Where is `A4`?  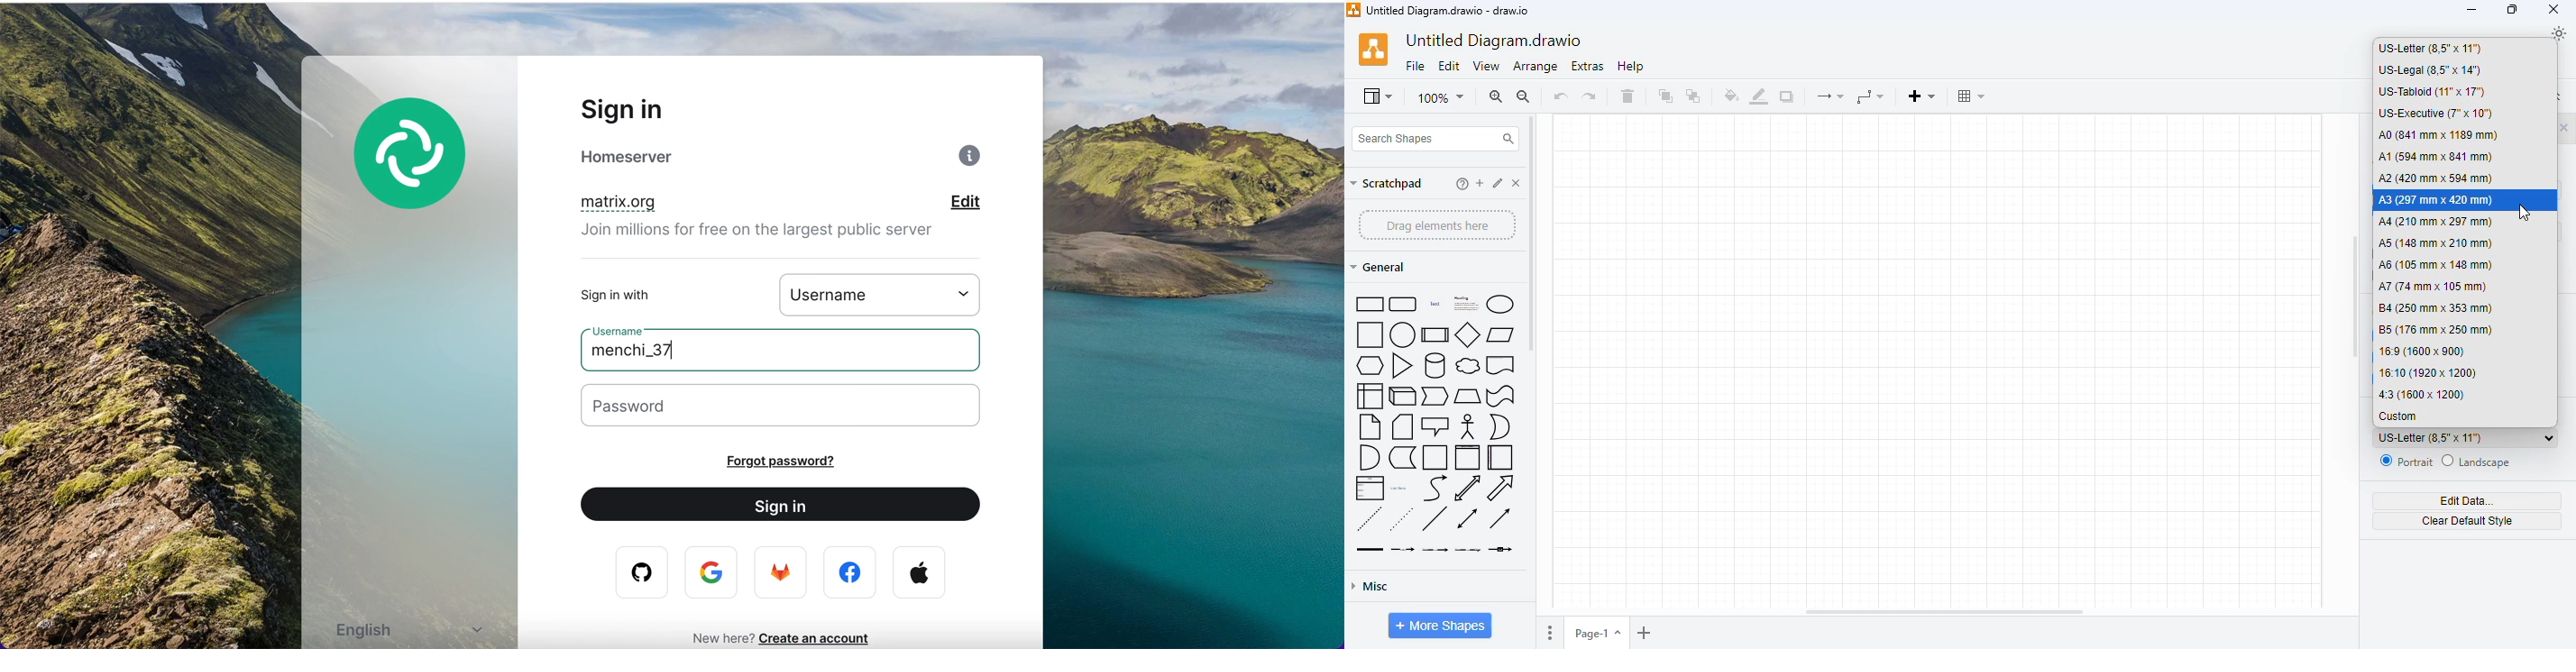 A4 is located at coordinates (2436, 222).